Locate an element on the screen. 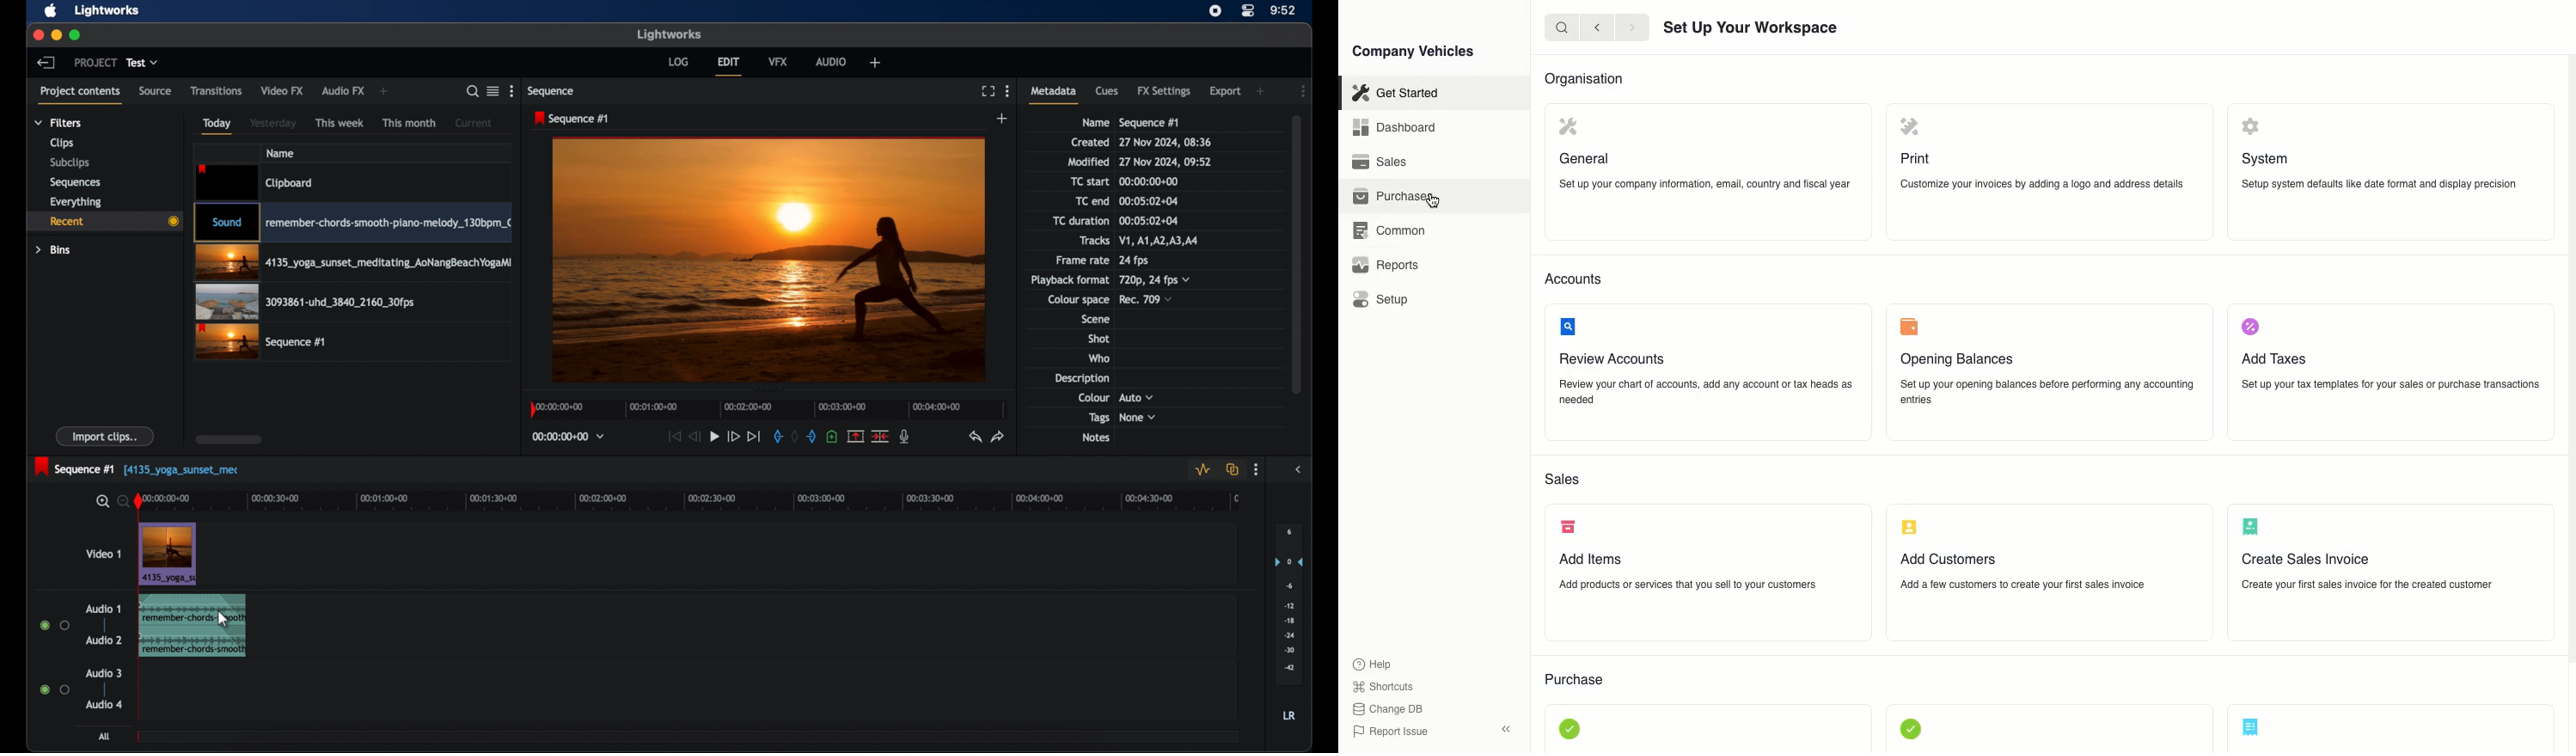 The height and width of the screenshot is (756, 2576). icon is located at coordinates (1911, 528).